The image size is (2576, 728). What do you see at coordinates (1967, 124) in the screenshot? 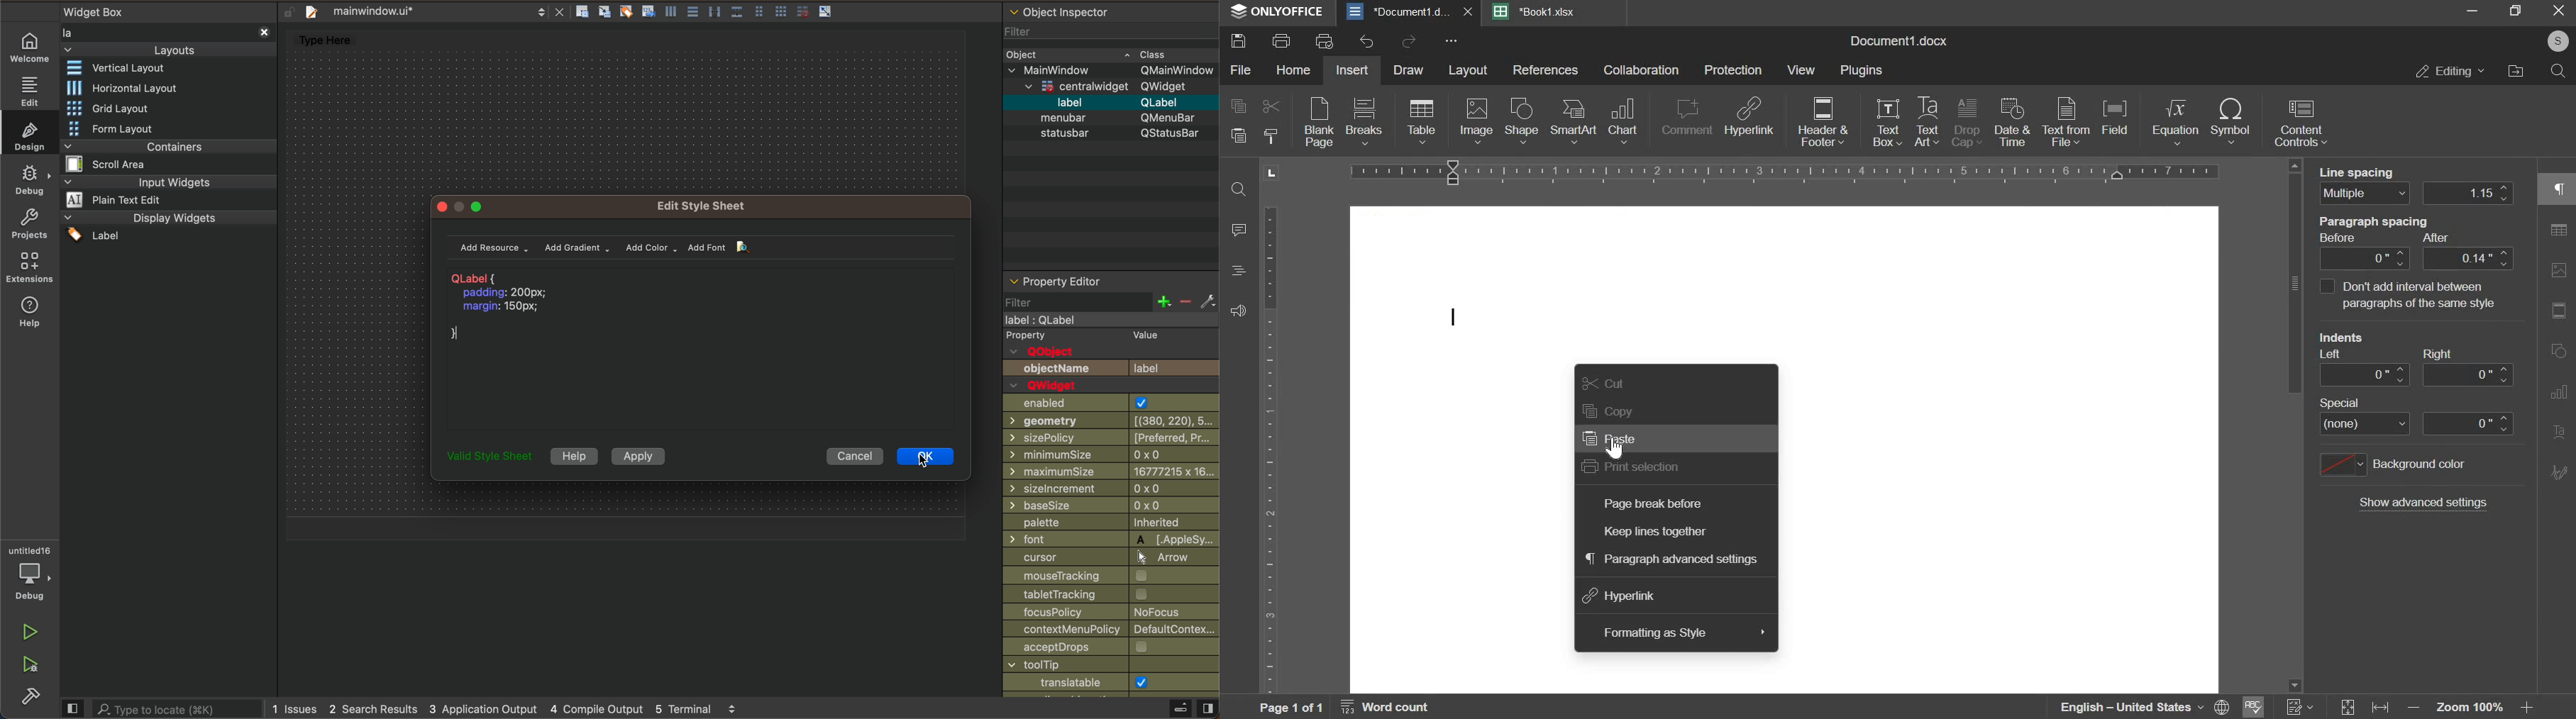
I see `drop cap` at bounding box center [1967, 124].